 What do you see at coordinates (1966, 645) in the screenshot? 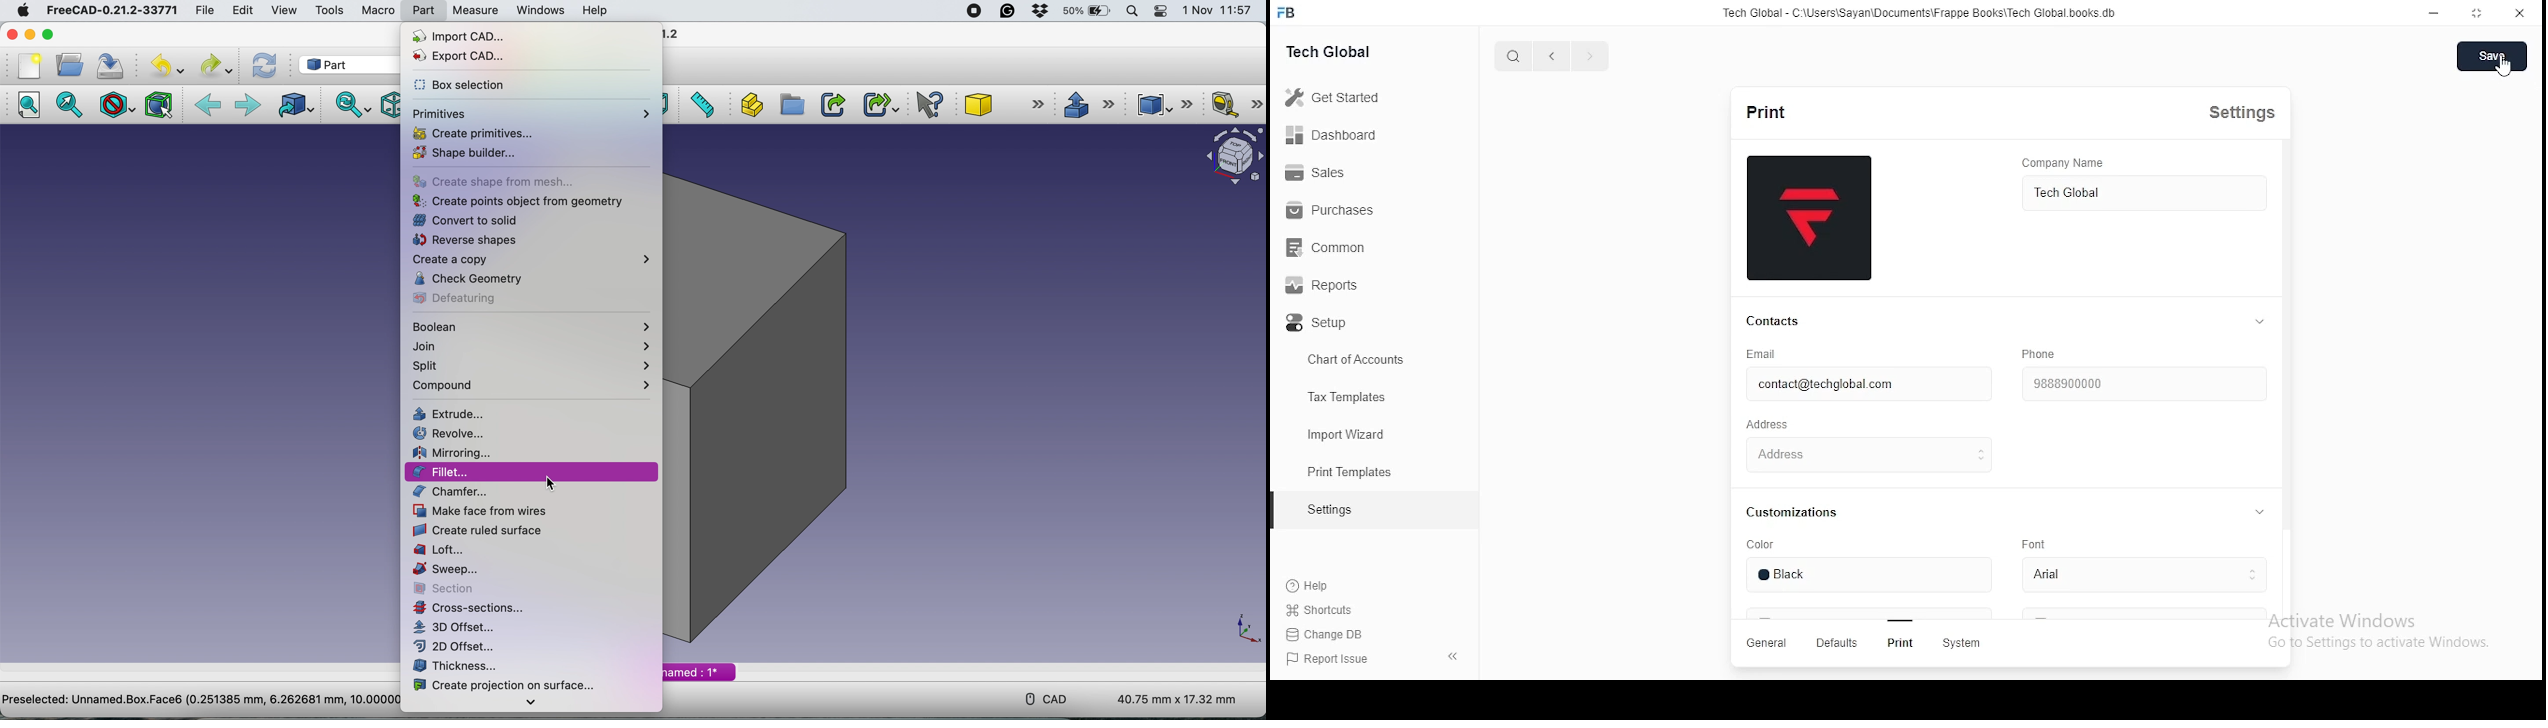
I see `system` at bounding box center [1966, 645].